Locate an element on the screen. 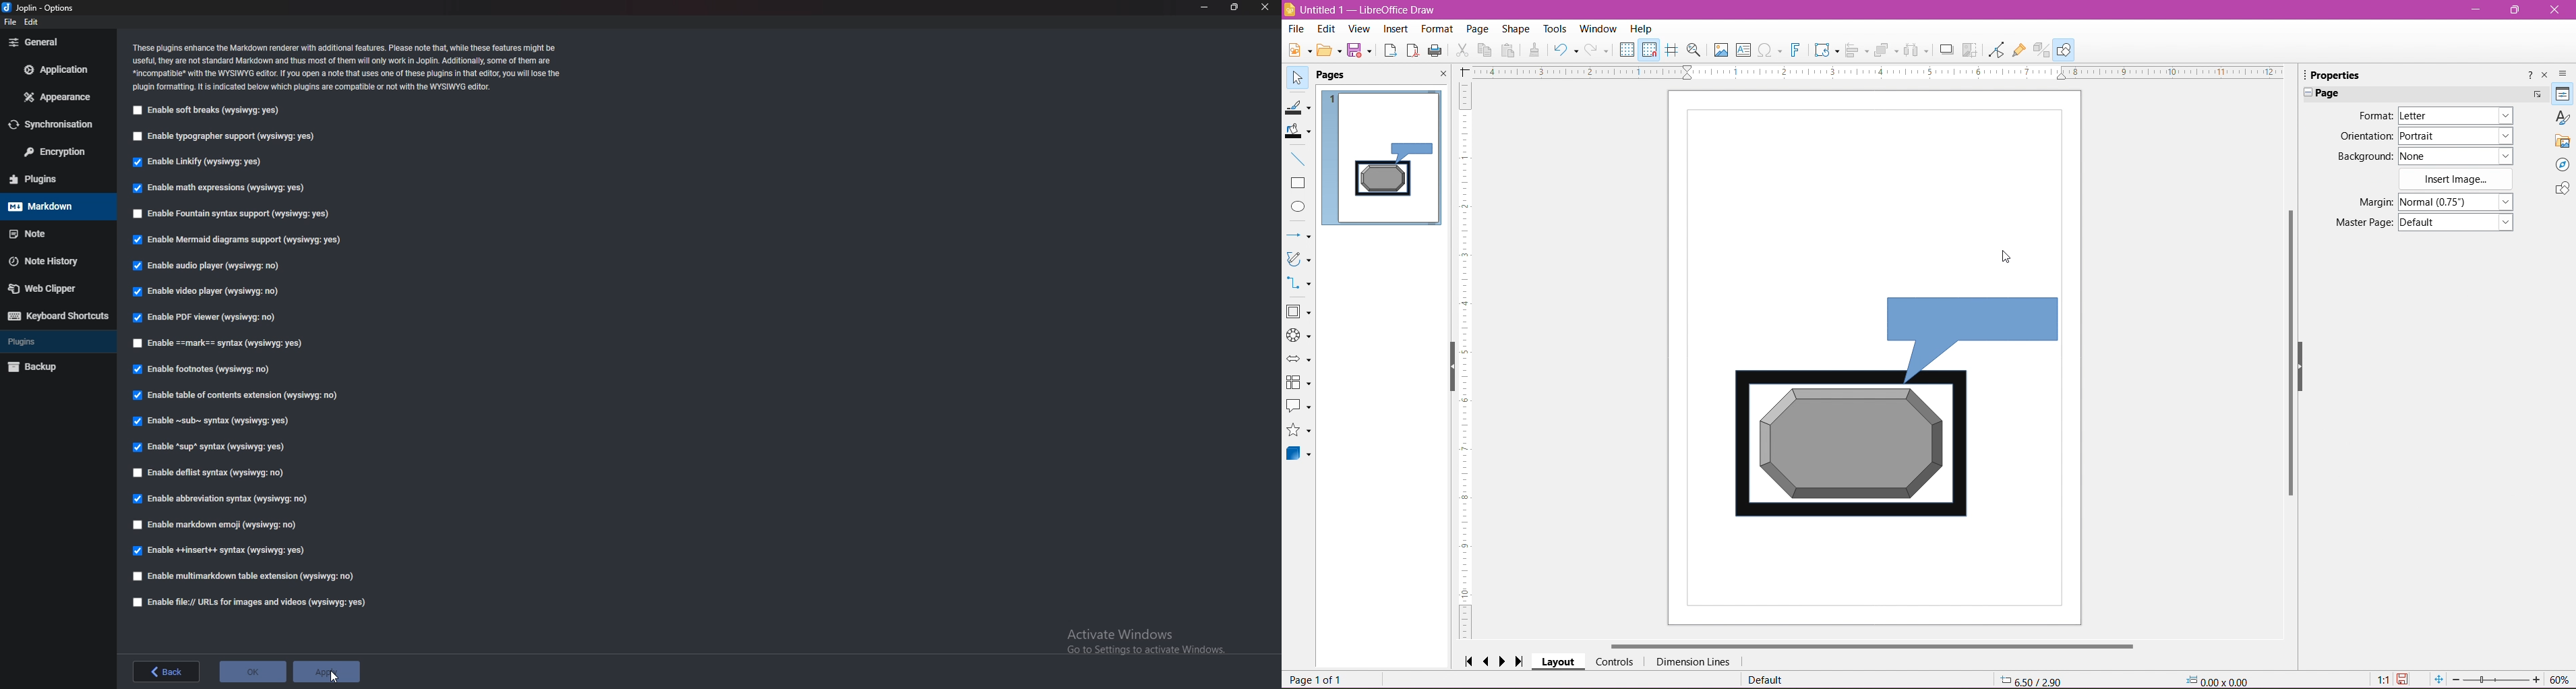  Insert Textbox is located at coordinates (1743, 50).